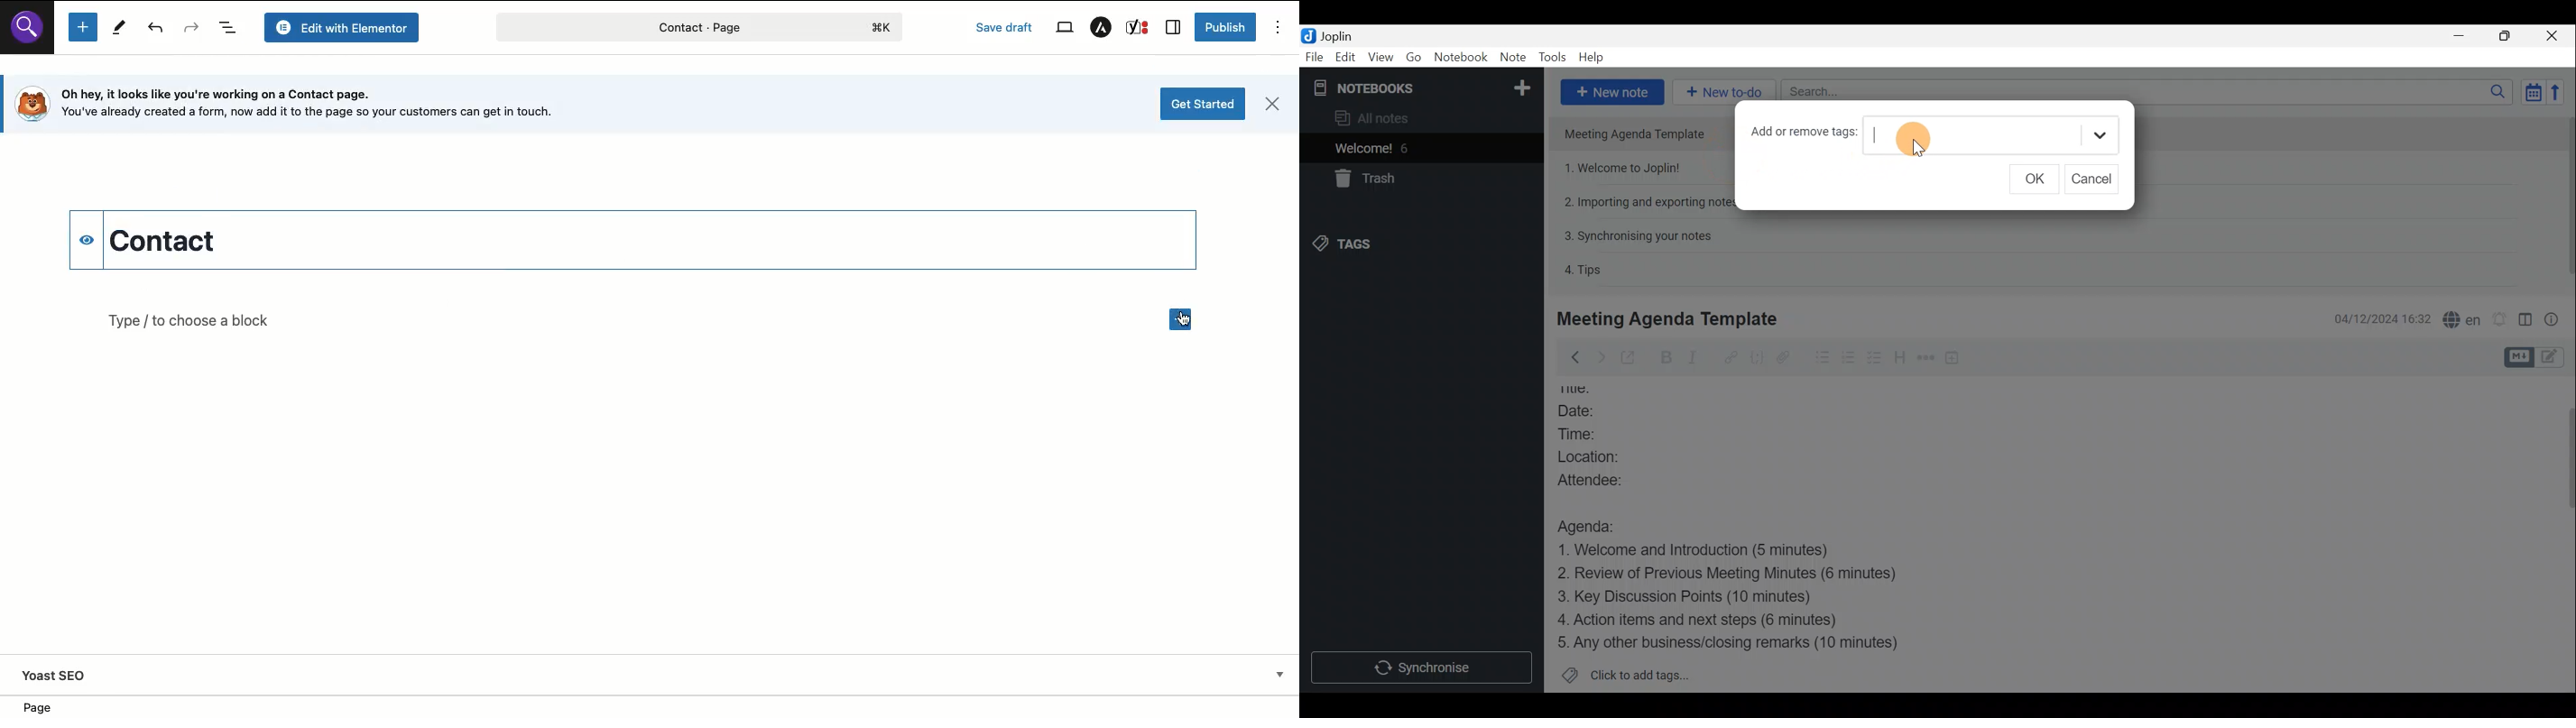 The image size is (2576, 728). I want to click on Any other business/closing remarks (10 minutes), so click(1732, 642).